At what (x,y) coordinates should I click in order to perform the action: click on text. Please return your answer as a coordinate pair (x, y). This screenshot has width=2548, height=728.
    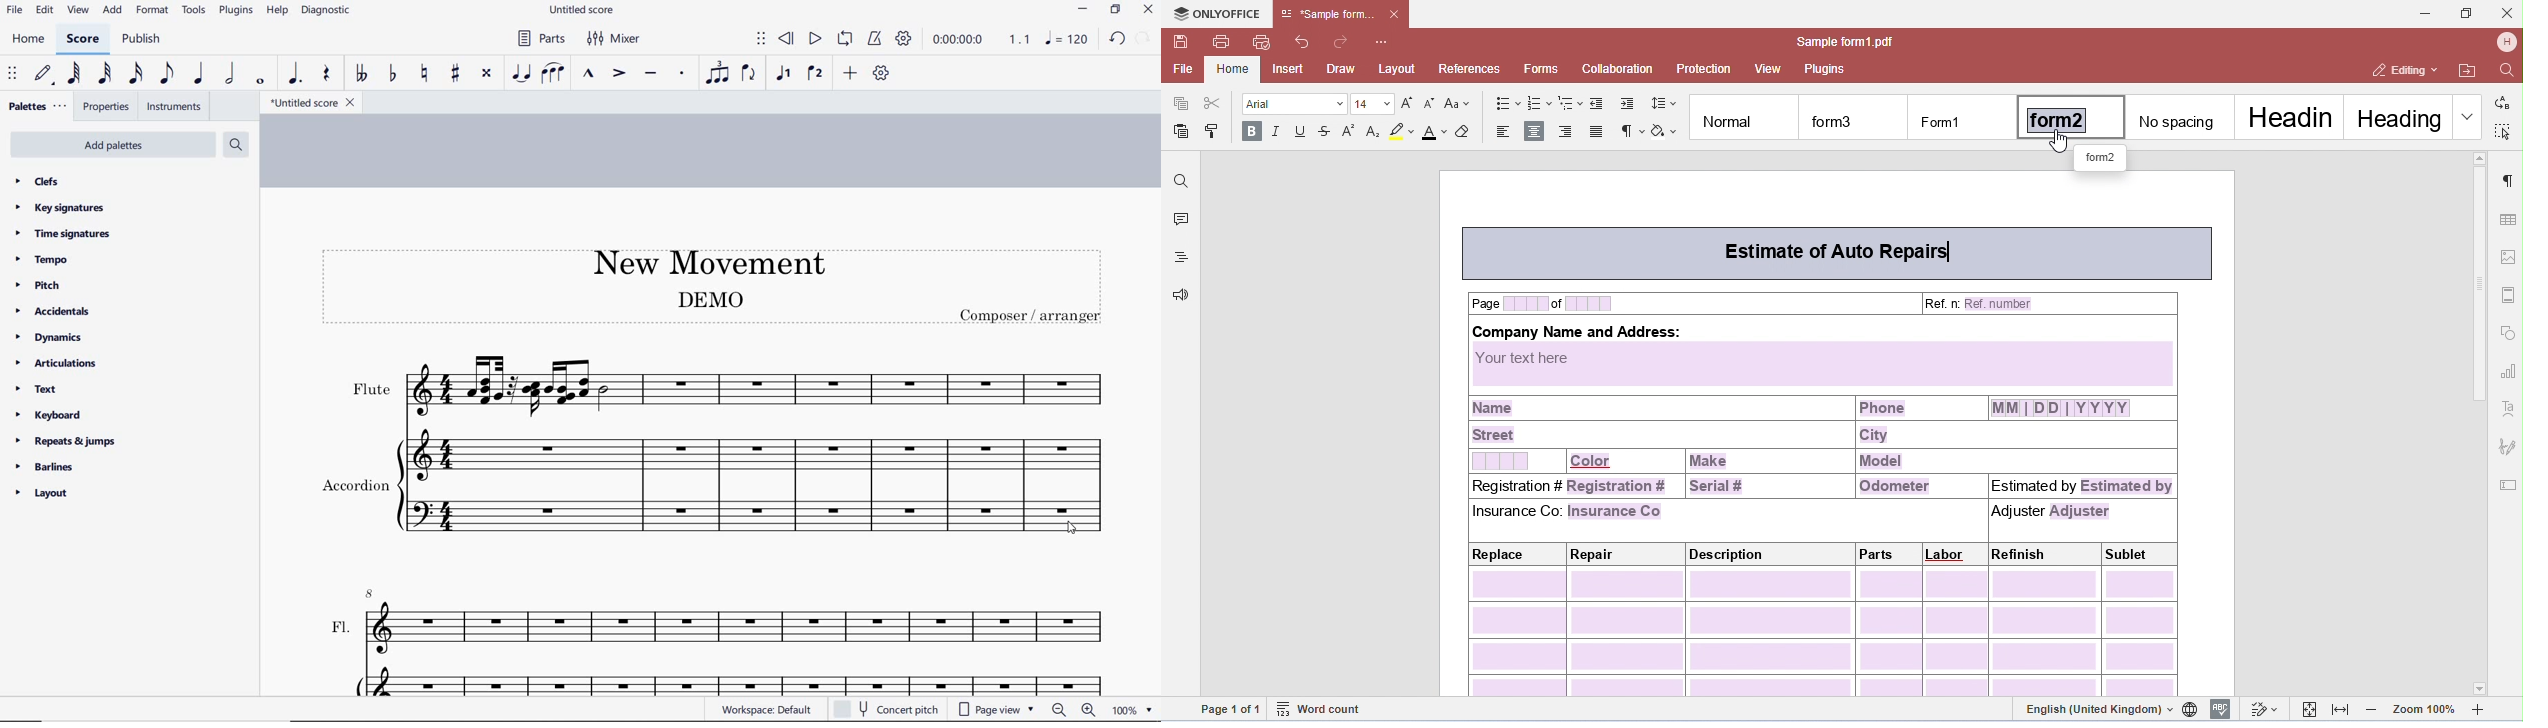
    Looking at the image, I should click on (342, 627).